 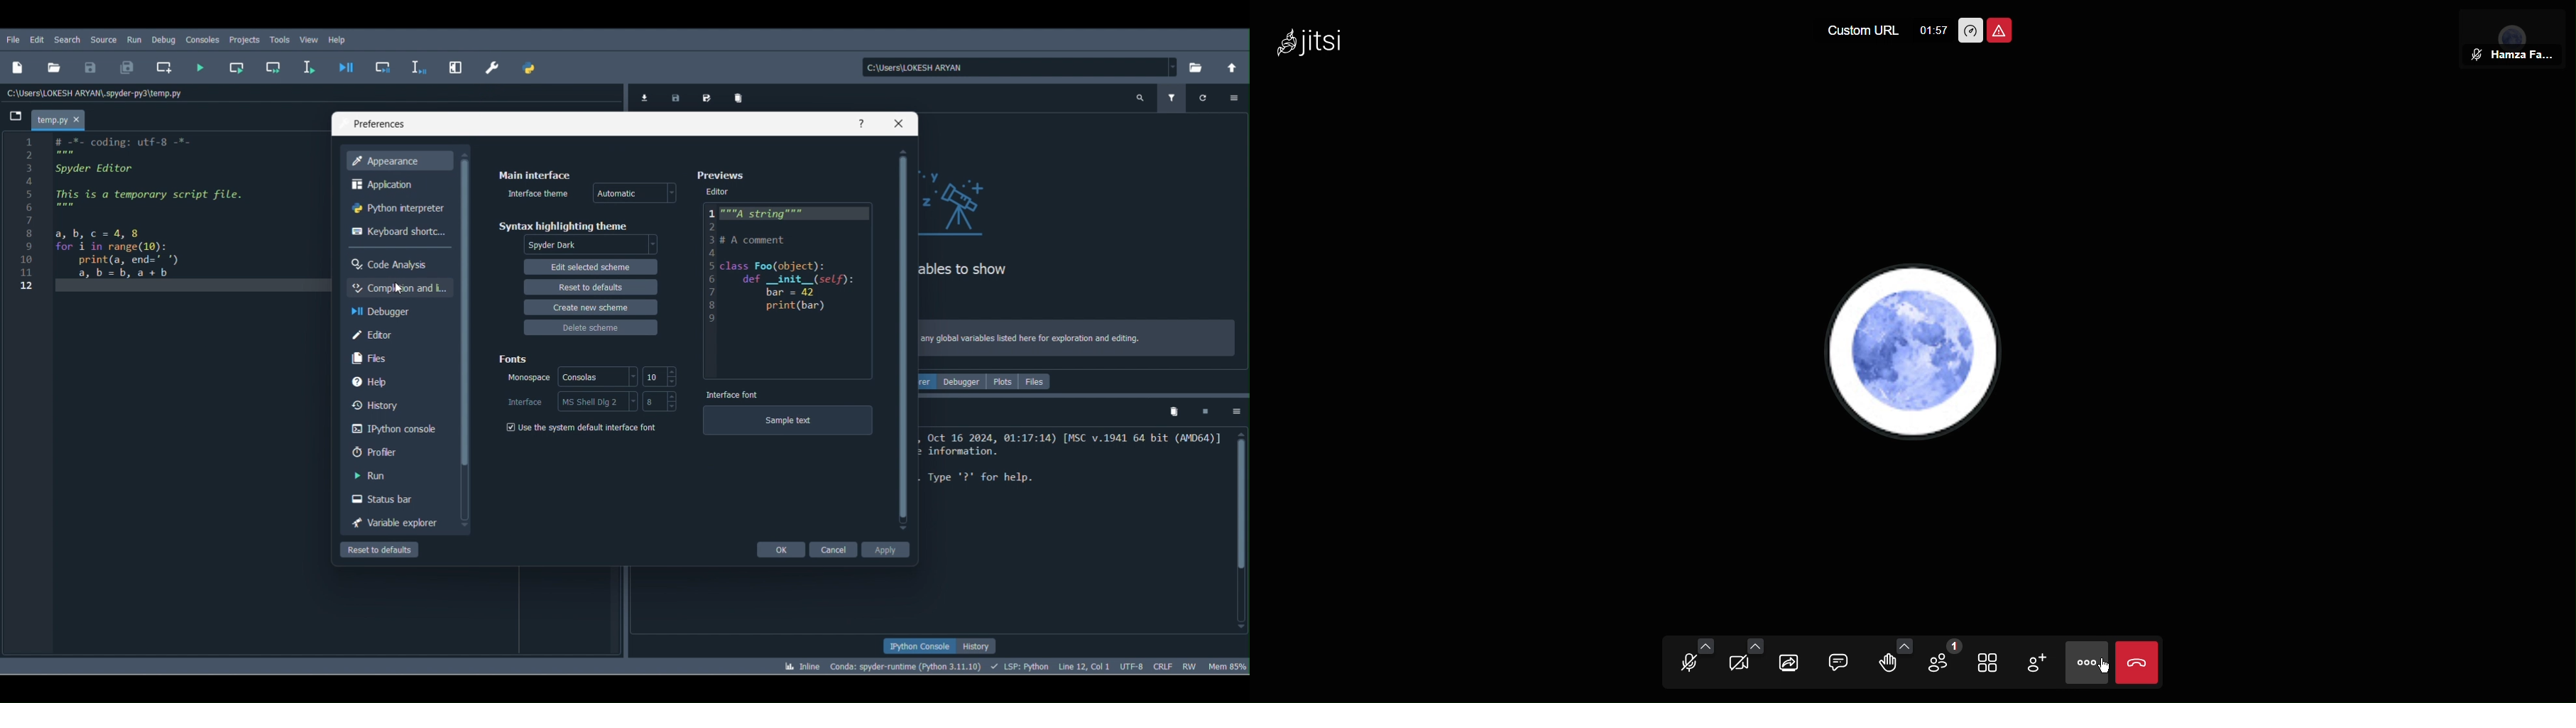 What do you see at coordinates (245, 40) in the screenshot?
I see `Projects` at bounding box center [245, 40].